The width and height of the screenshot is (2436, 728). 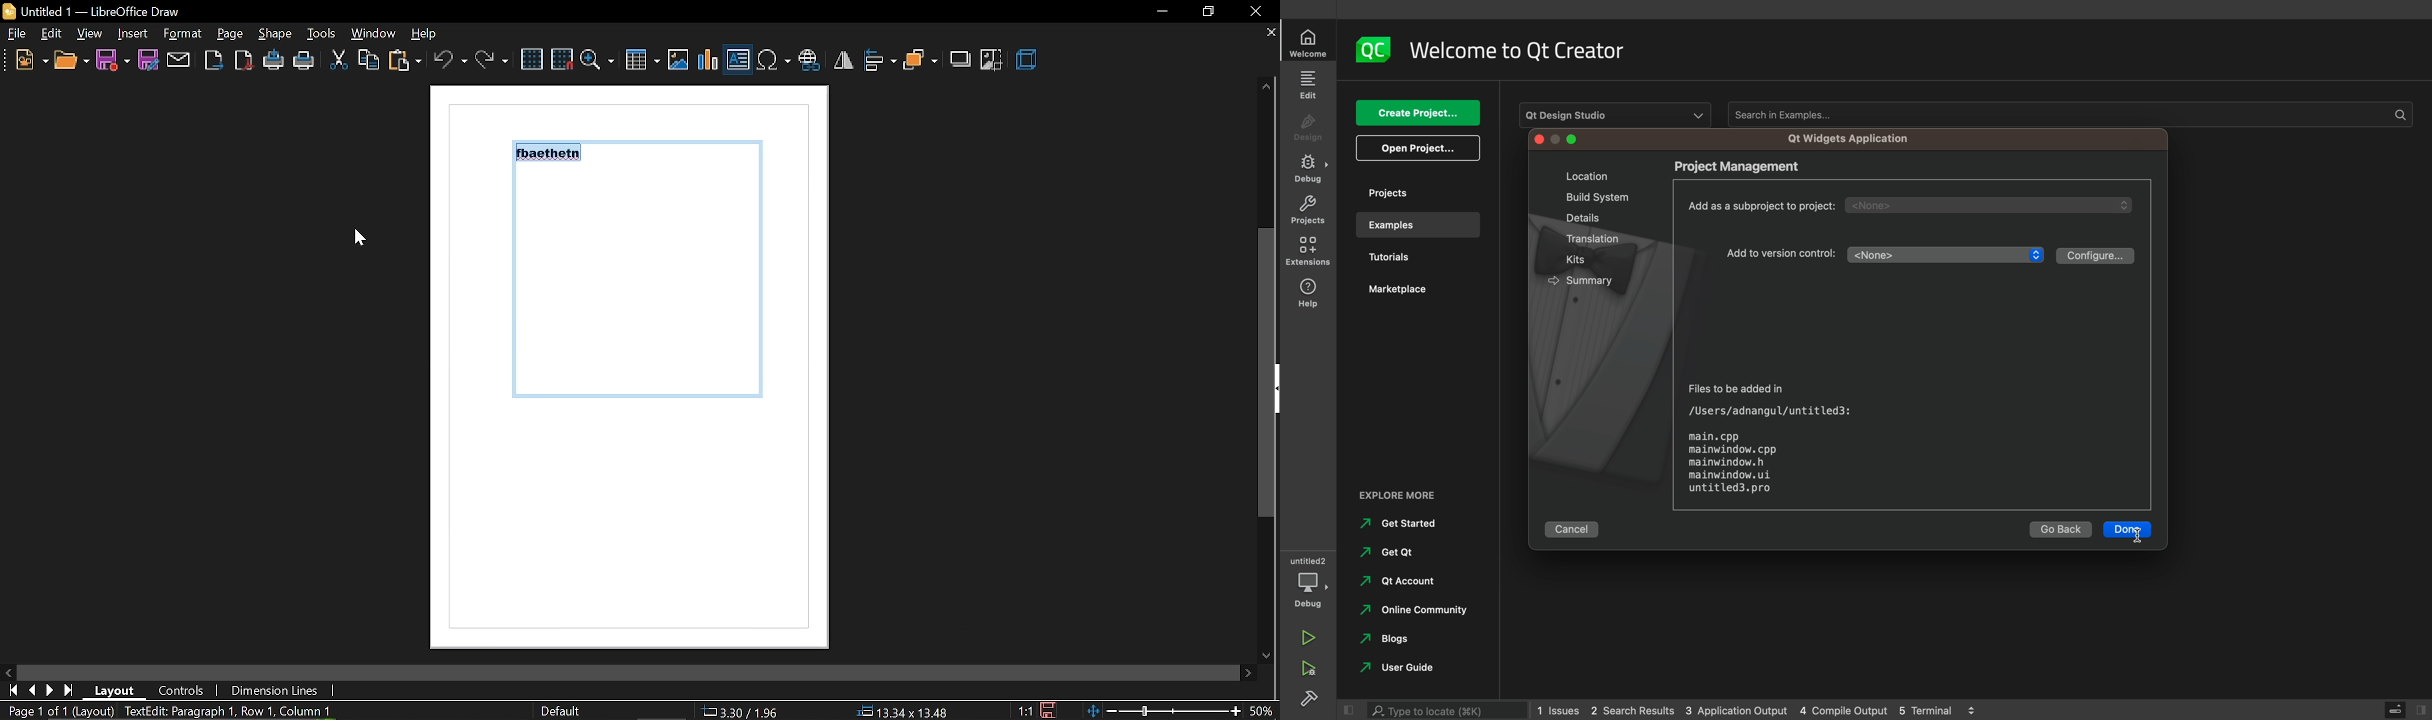 I want to click on searchbar, so click(x=1450, y=709).